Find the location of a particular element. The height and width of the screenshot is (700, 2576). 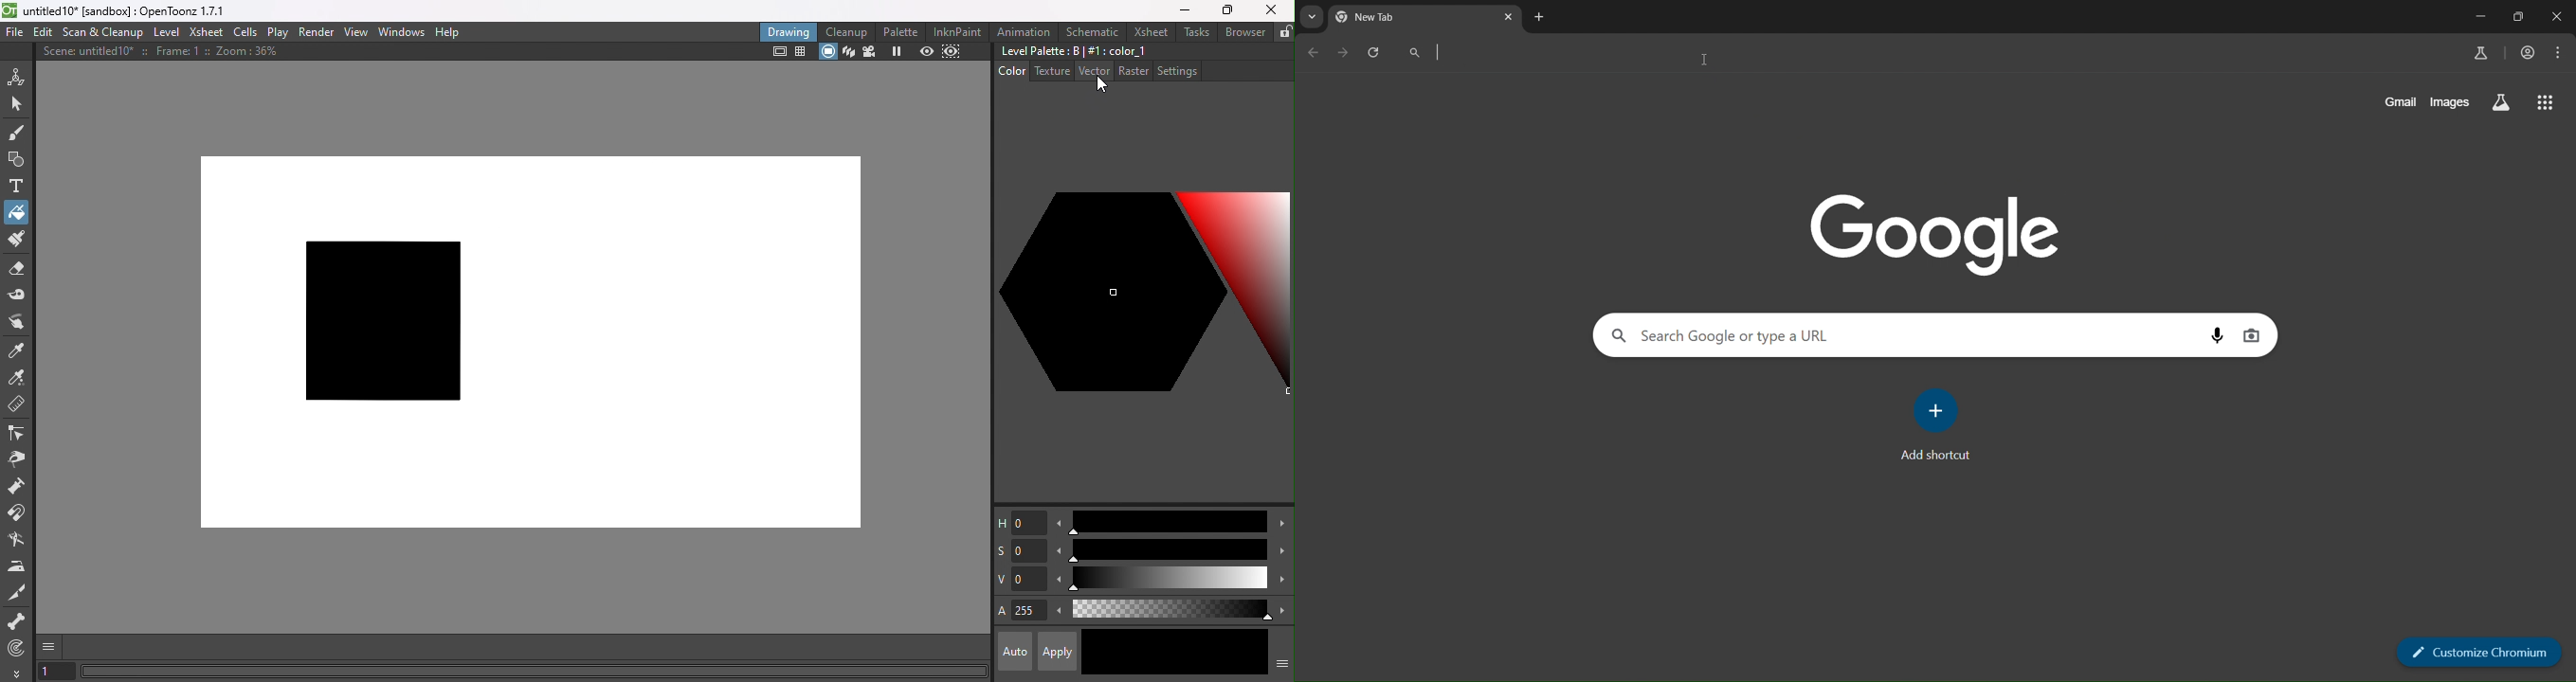

Lock rooms tab is located at coordinates (1285, 31).